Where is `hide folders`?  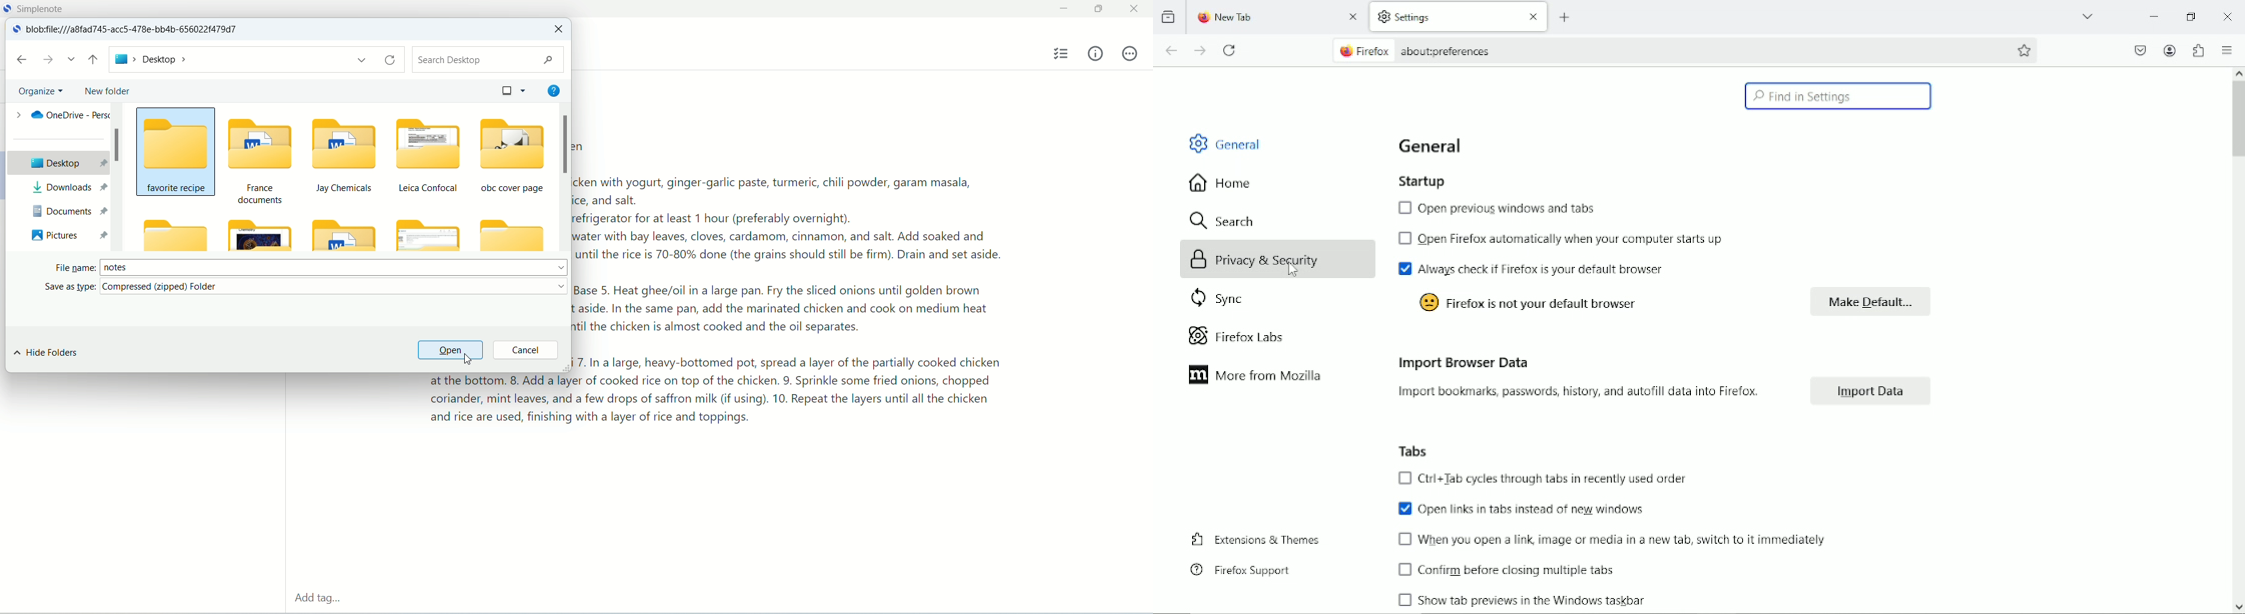
hide folders is located at coordinates (46, 353).